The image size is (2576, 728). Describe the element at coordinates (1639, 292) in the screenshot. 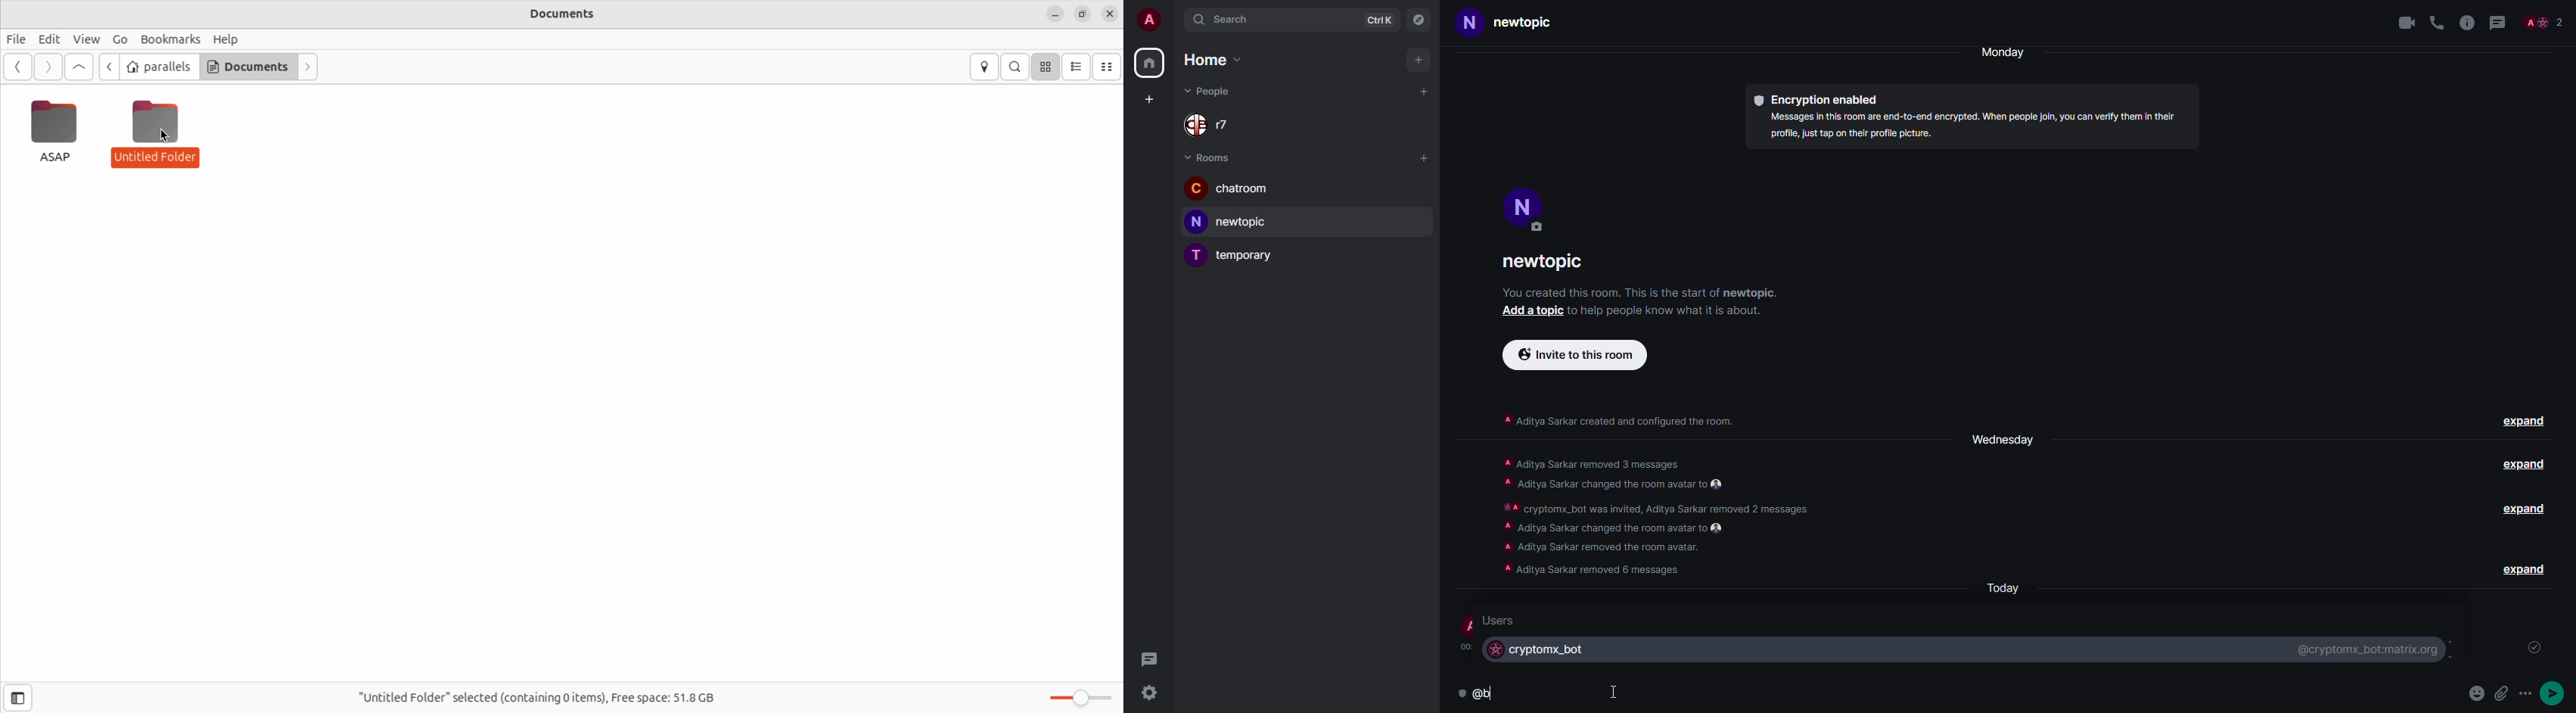

I see `info` at that location.